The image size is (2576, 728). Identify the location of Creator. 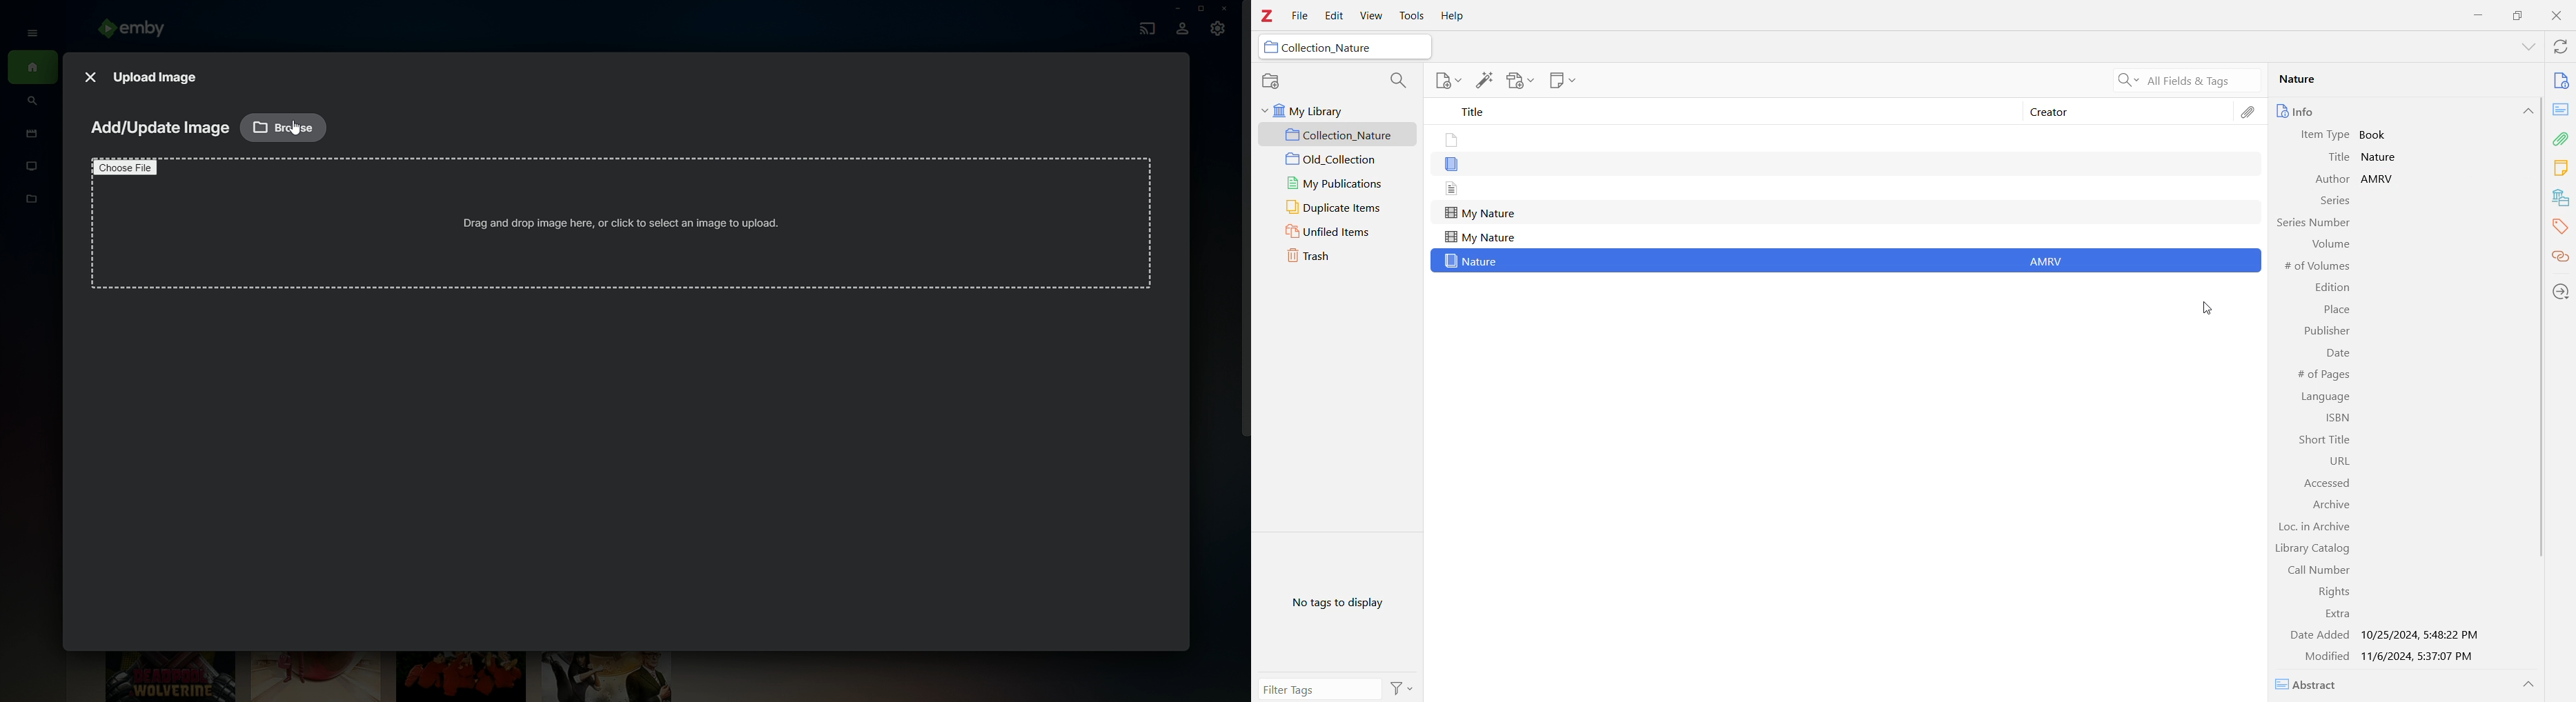
(2129, 110).